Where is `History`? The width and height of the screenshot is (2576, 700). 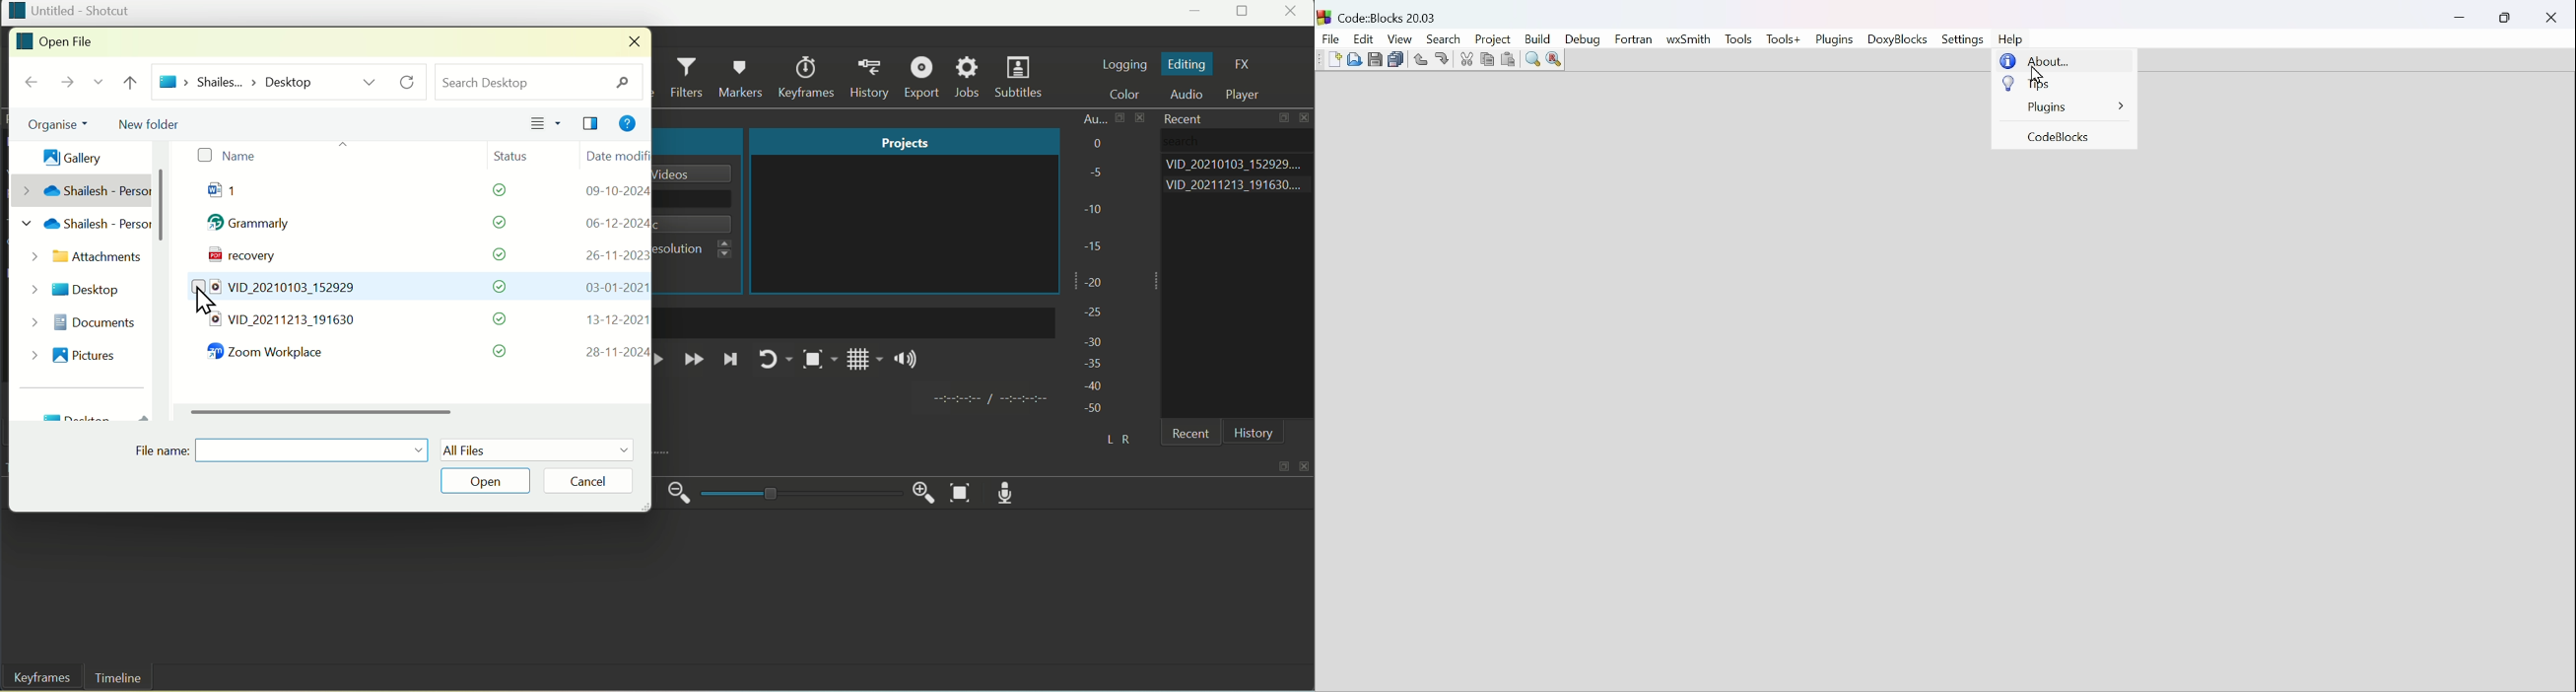
History is located at coordinates (873, 77).